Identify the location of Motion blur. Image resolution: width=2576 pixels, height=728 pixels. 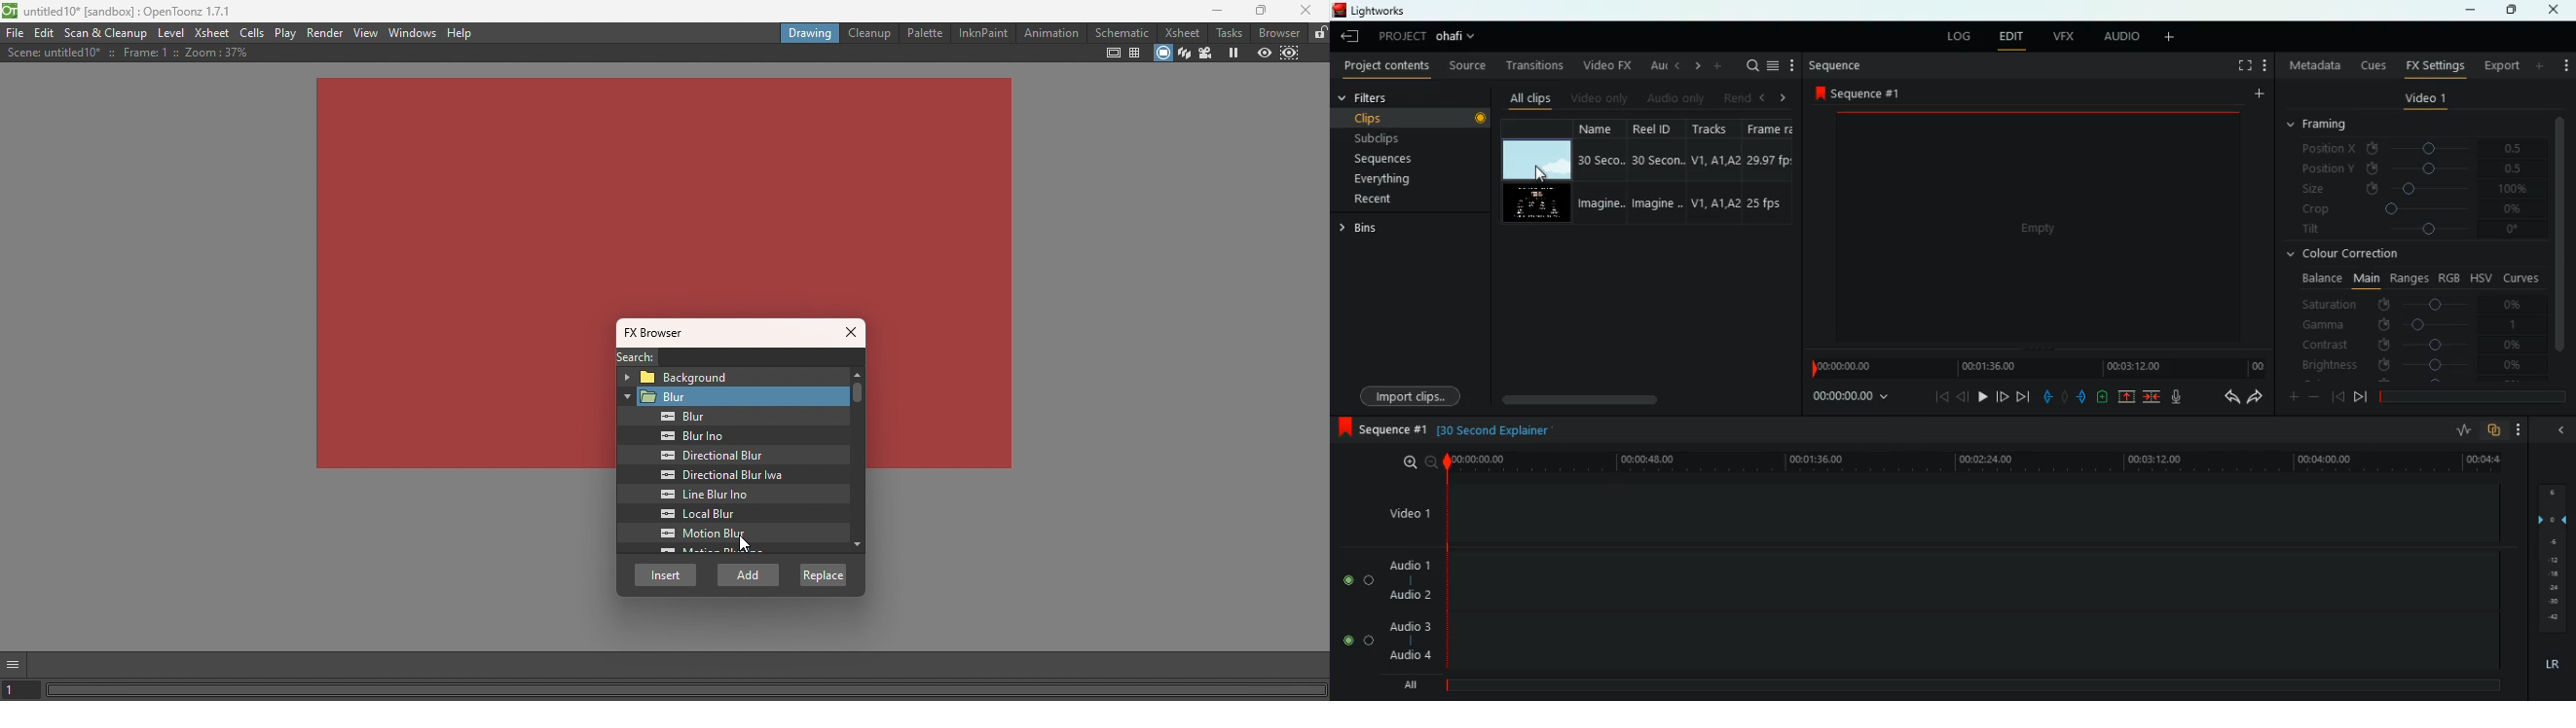
(707, 534).